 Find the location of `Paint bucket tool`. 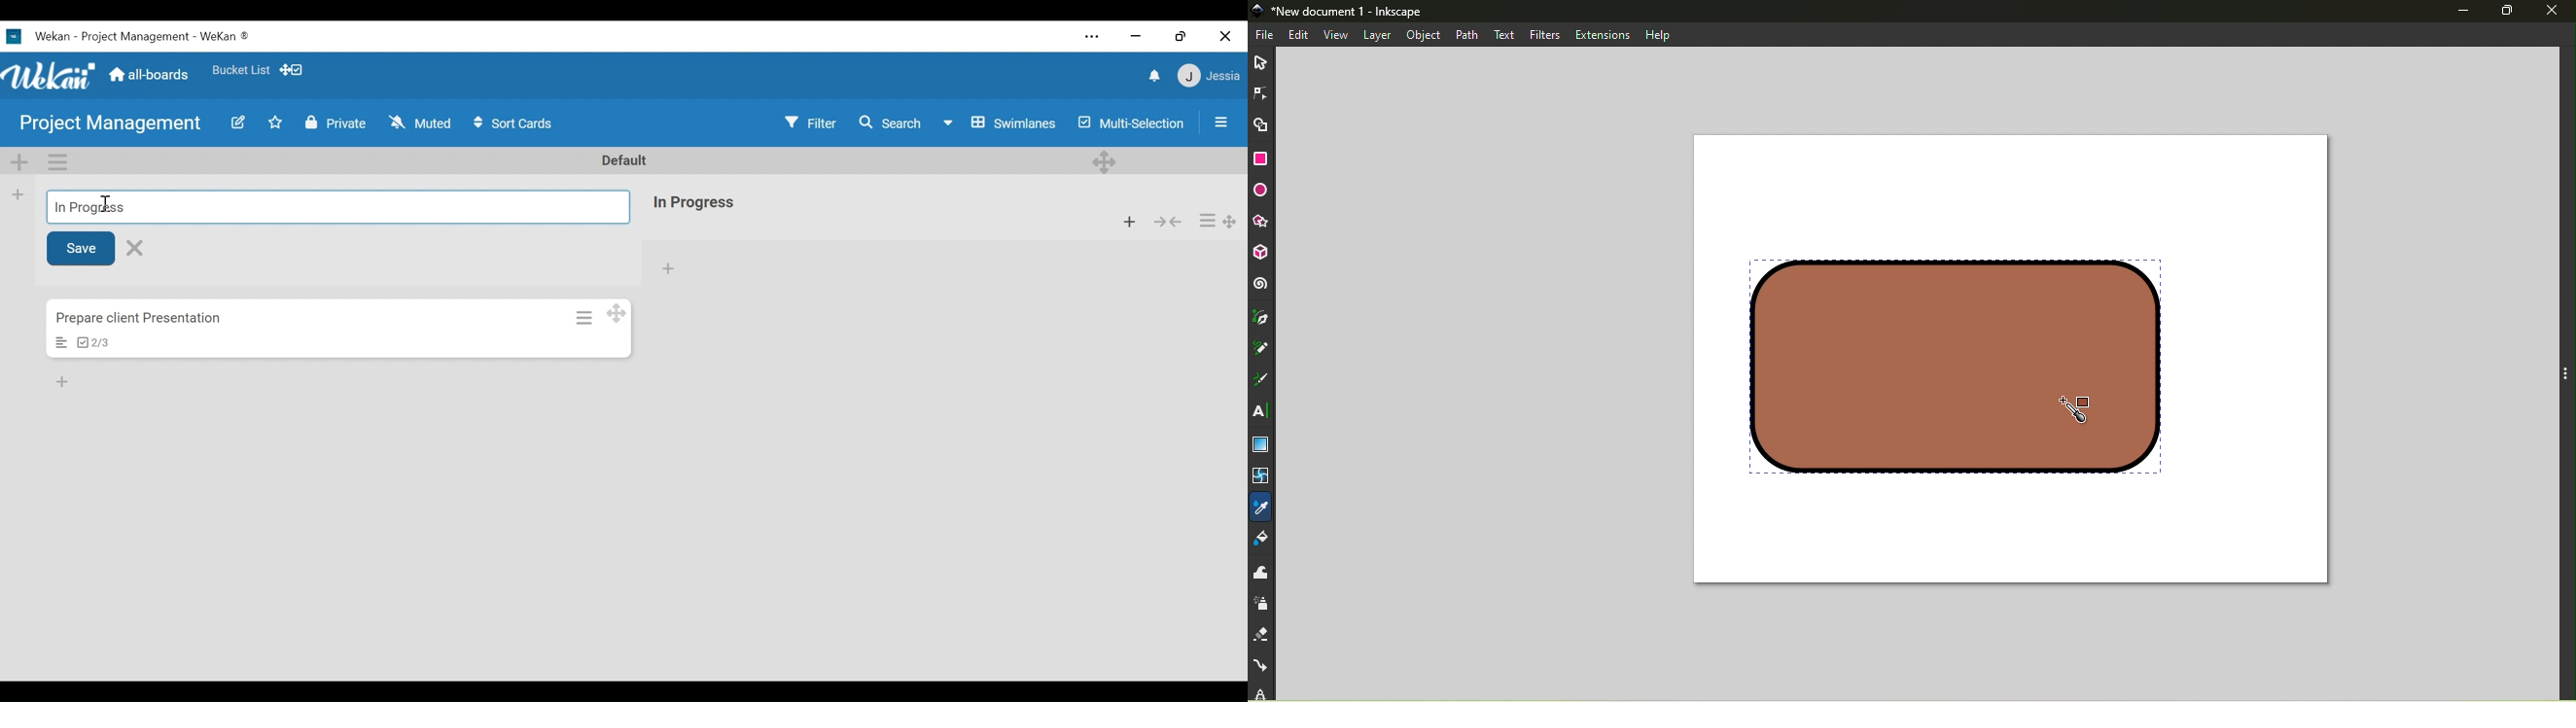

Paint bucket tool is located at coordinates (1265, 541).